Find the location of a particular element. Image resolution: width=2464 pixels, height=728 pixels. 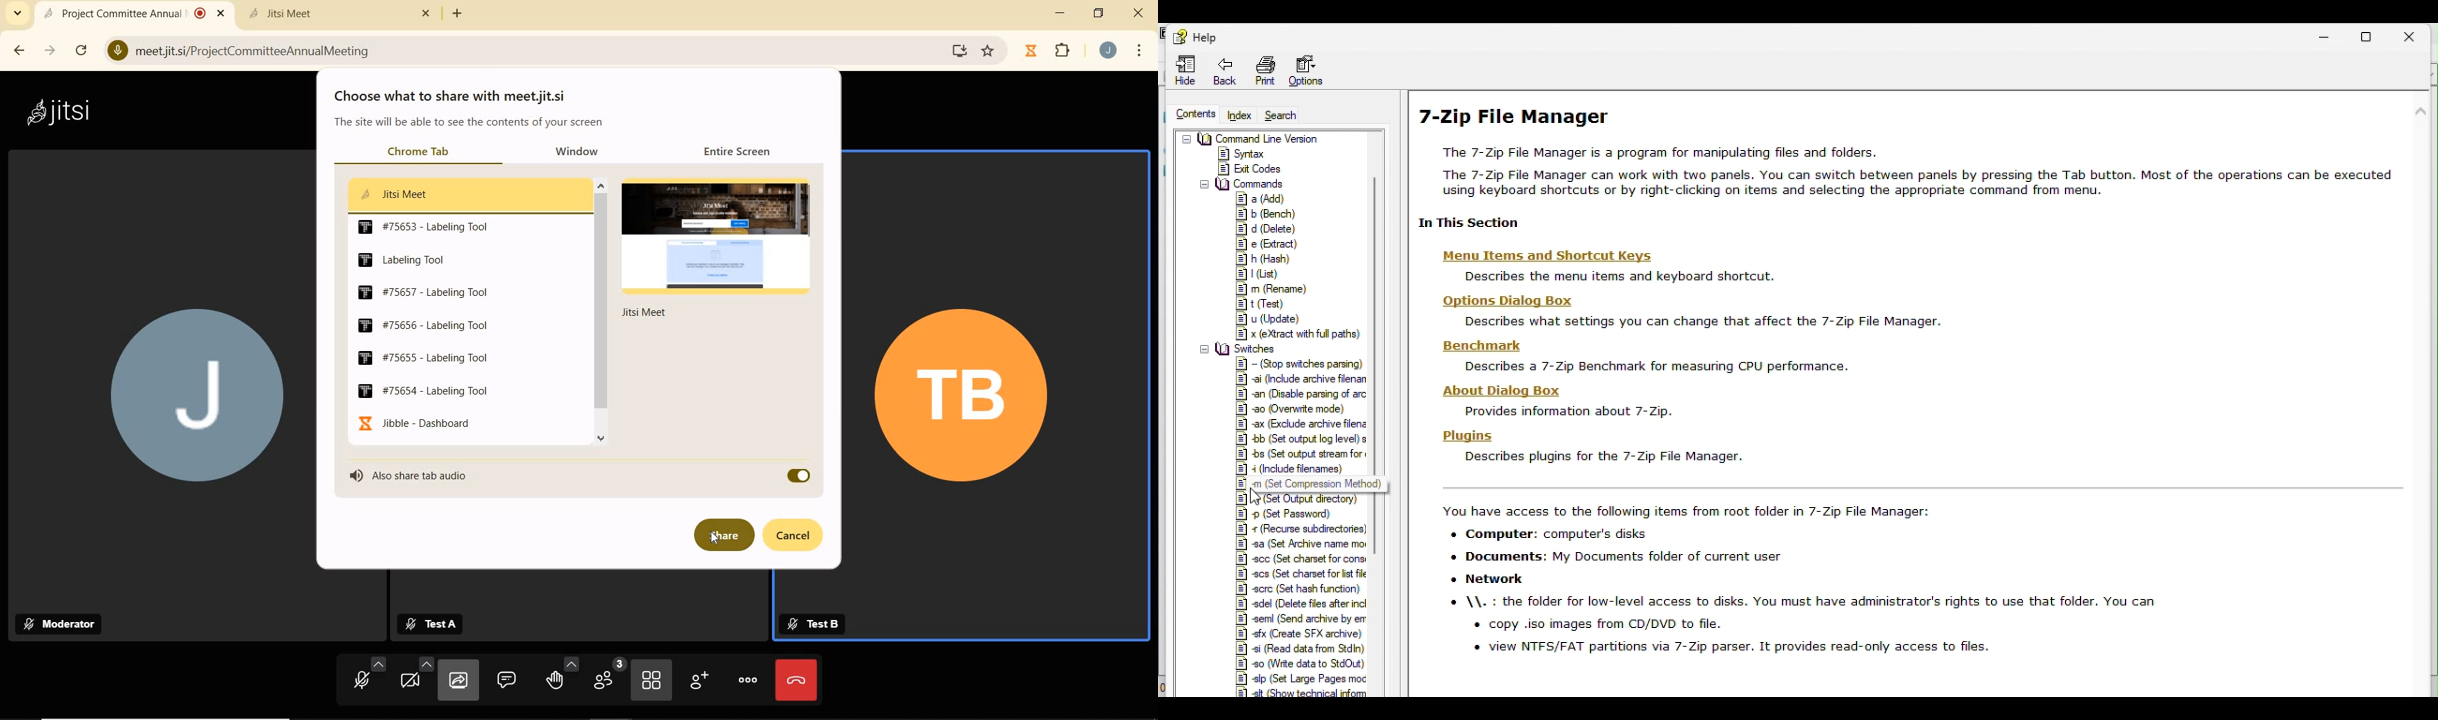

Command Line Version is located at coordinates (1255, 138).